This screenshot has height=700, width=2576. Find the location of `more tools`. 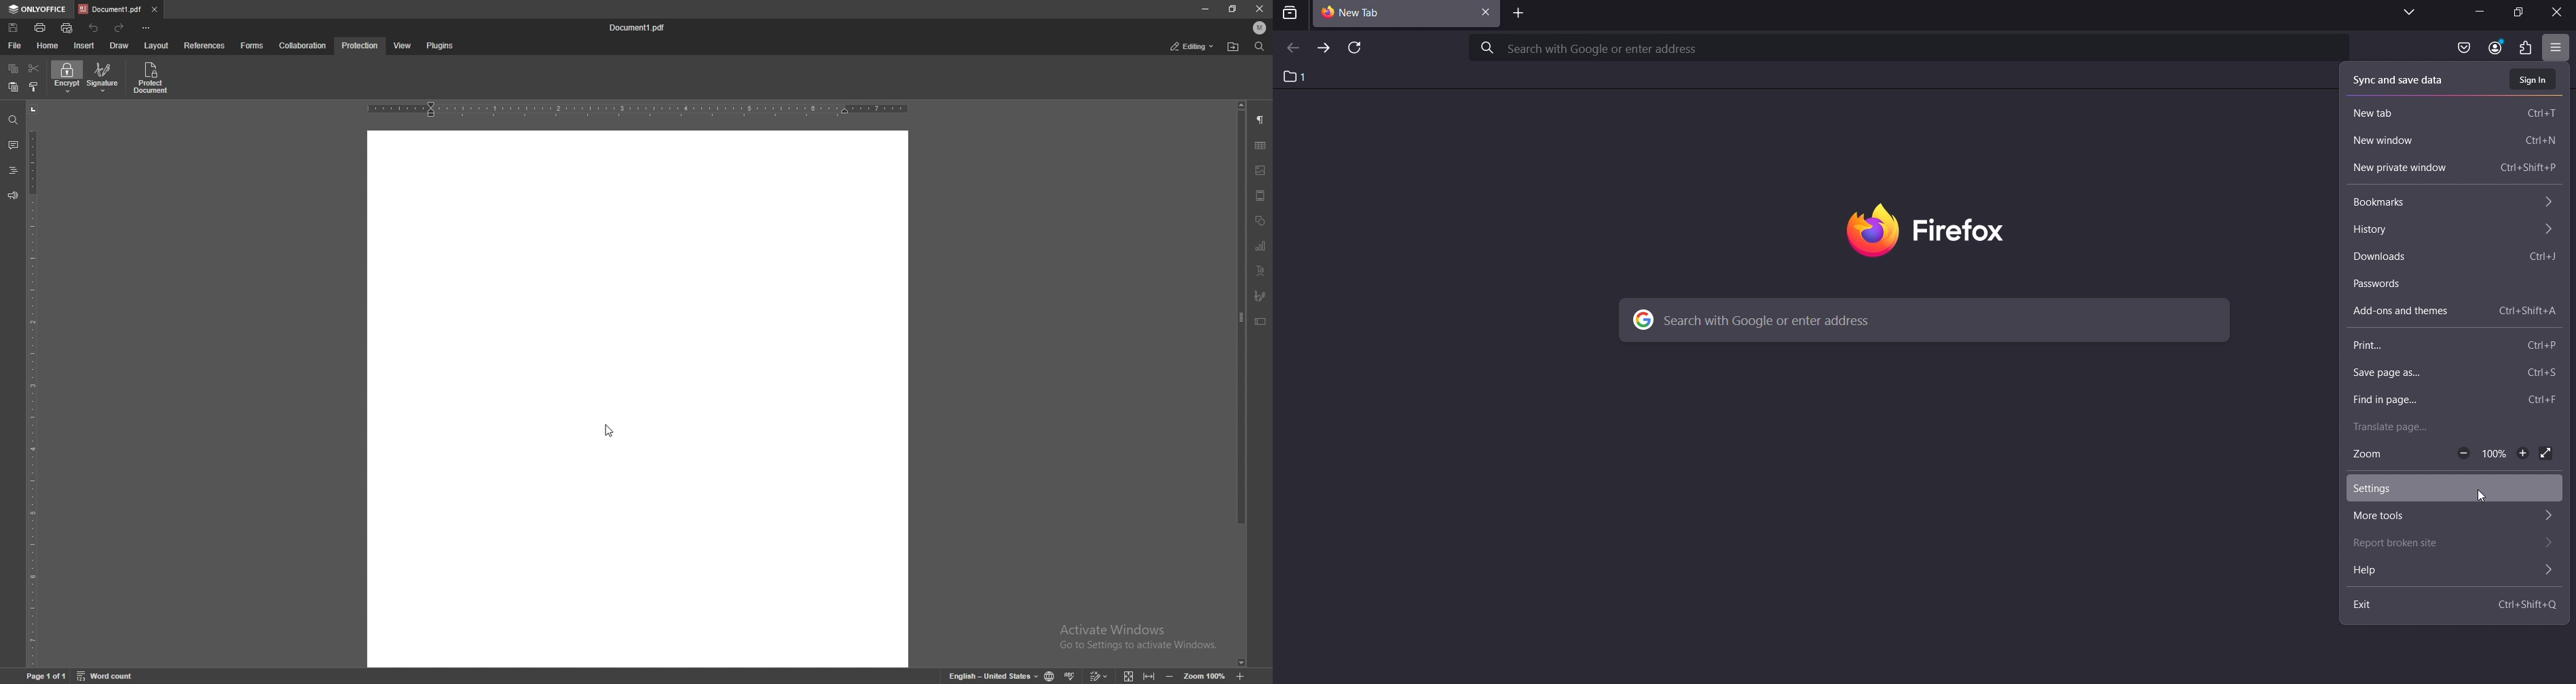

more tools is located at coordinates (2447, 515).